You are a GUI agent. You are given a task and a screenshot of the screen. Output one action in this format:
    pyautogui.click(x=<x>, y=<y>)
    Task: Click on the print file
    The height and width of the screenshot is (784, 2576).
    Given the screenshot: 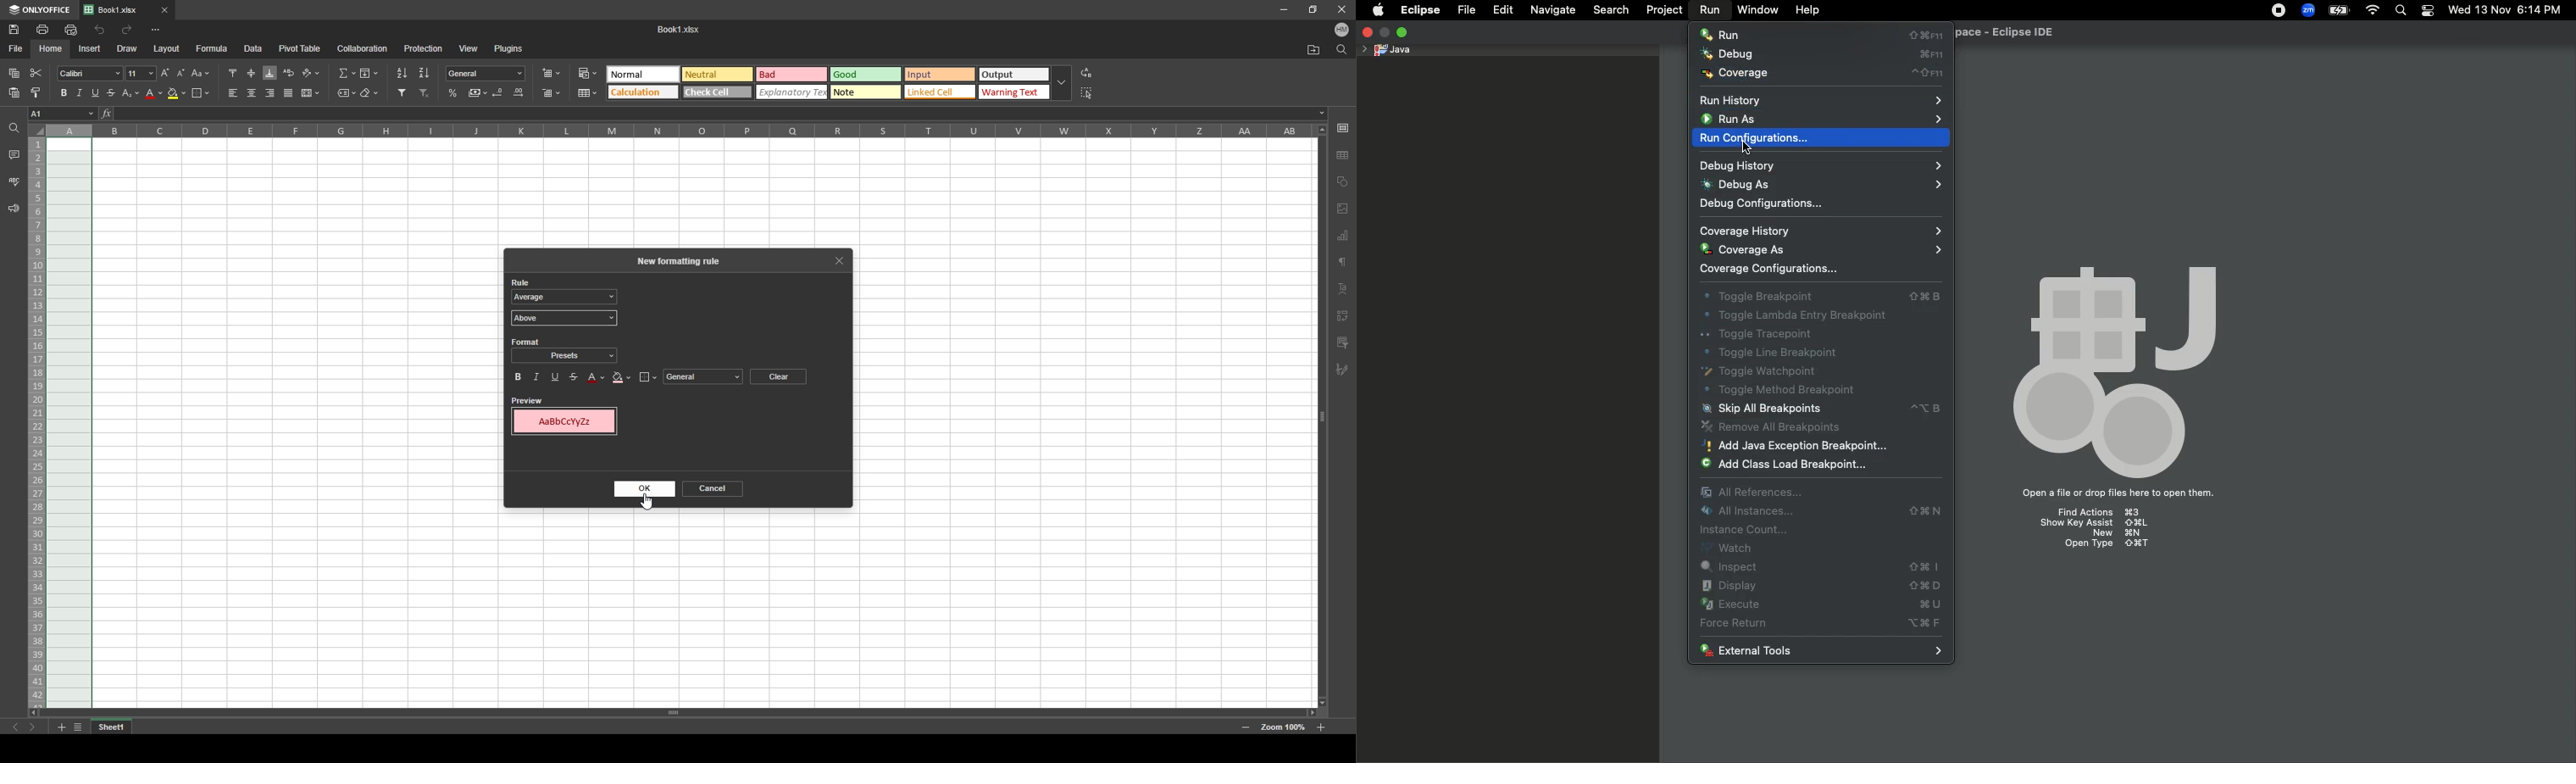 What is the action you would take?
    pyautogui.click(x=42, y=29)
    